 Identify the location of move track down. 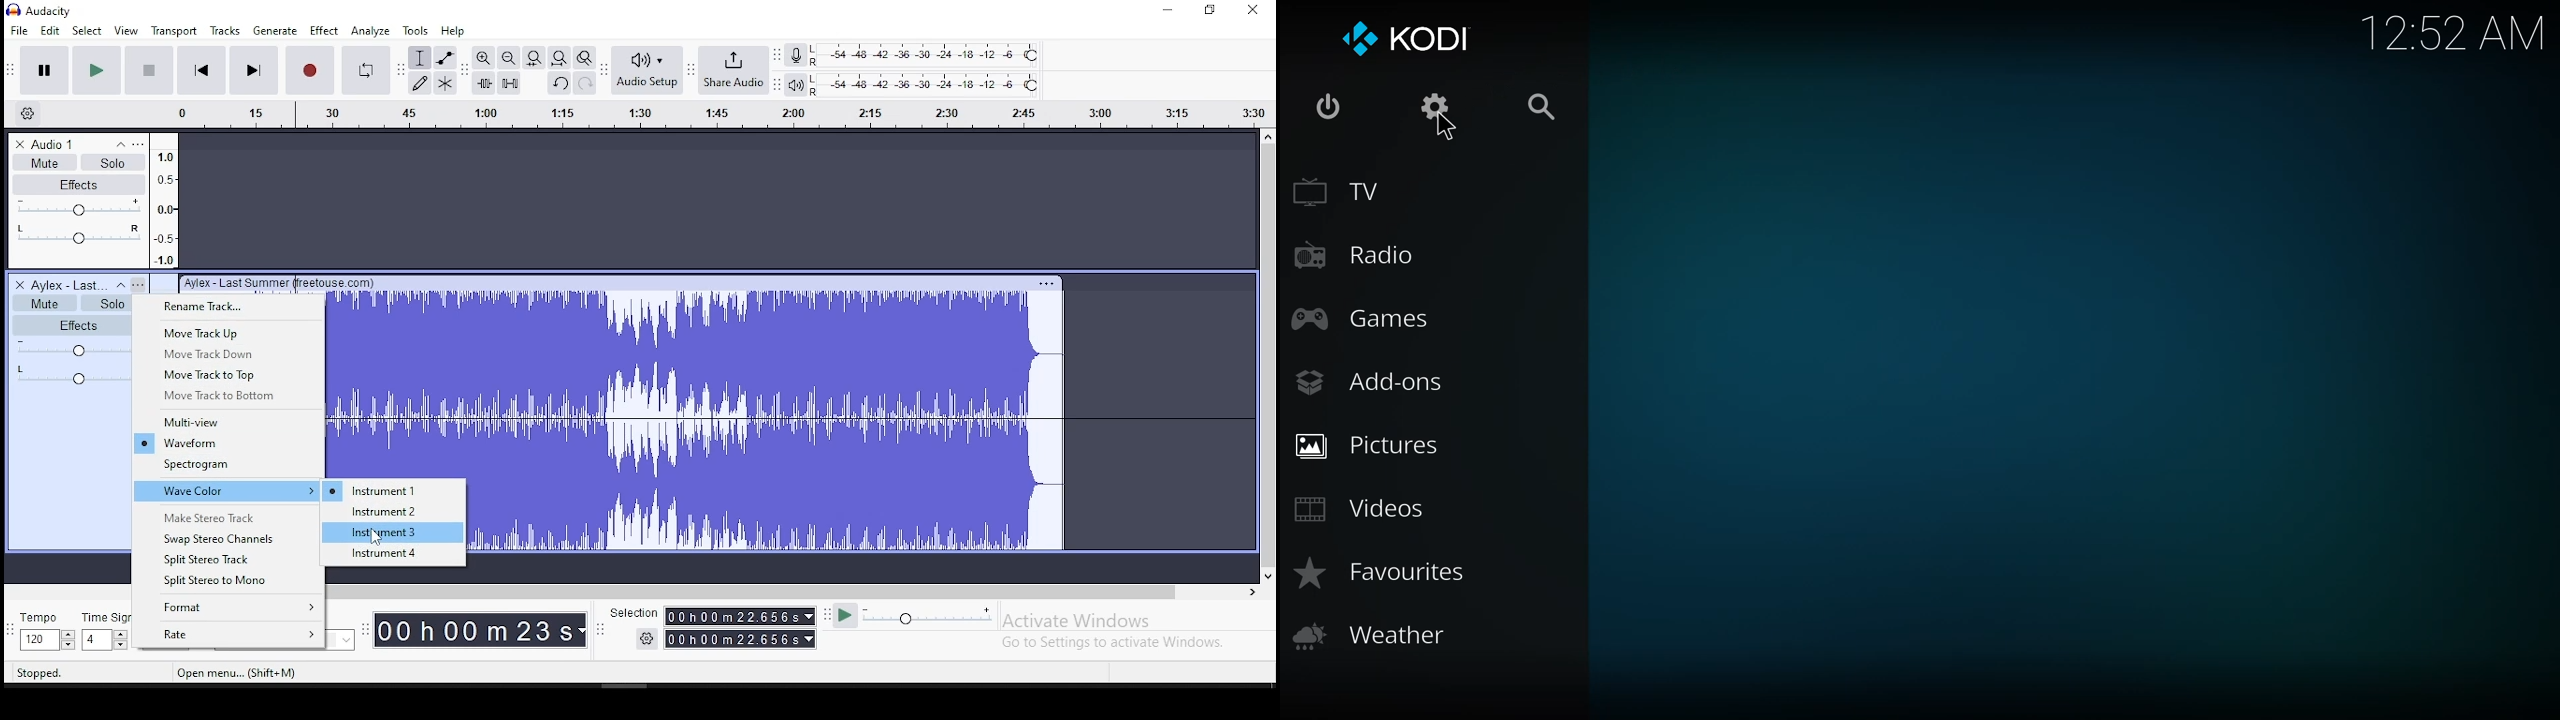
(230, 353).